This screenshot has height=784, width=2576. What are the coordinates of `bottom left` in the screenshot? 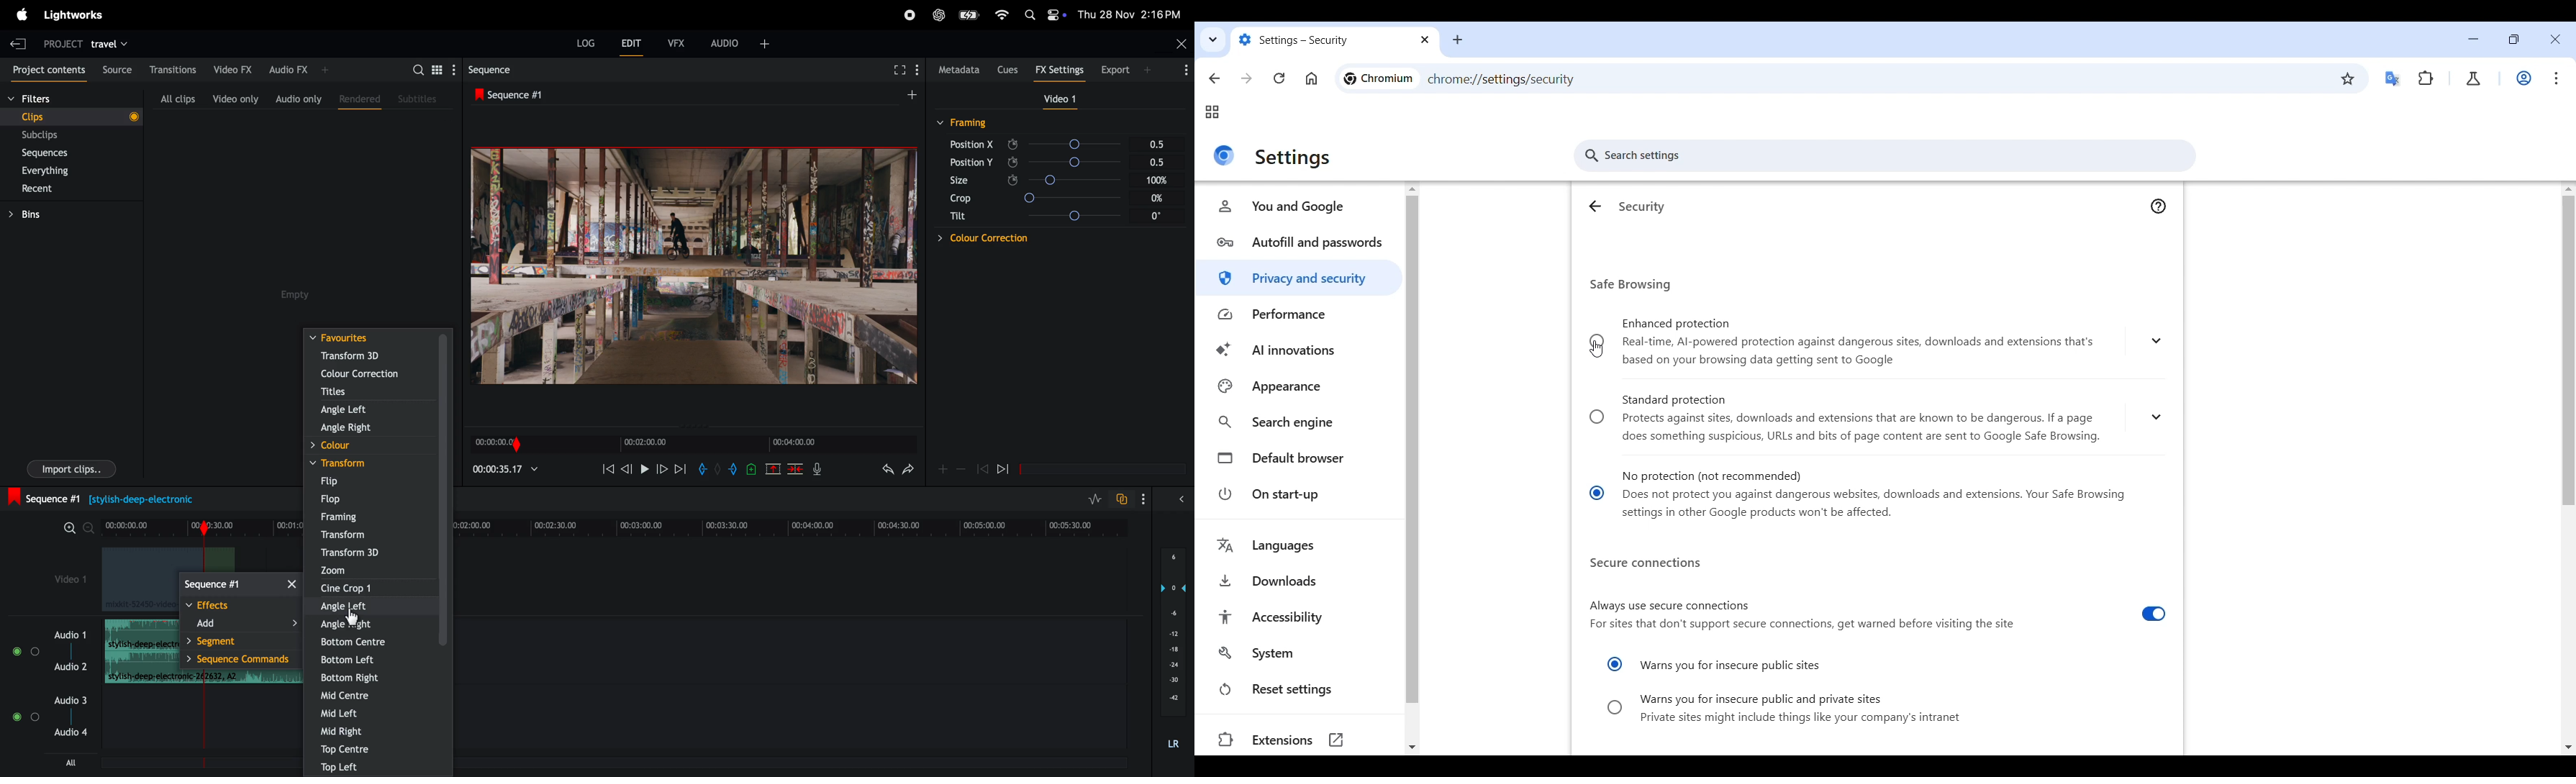 It's located at (377, 660).